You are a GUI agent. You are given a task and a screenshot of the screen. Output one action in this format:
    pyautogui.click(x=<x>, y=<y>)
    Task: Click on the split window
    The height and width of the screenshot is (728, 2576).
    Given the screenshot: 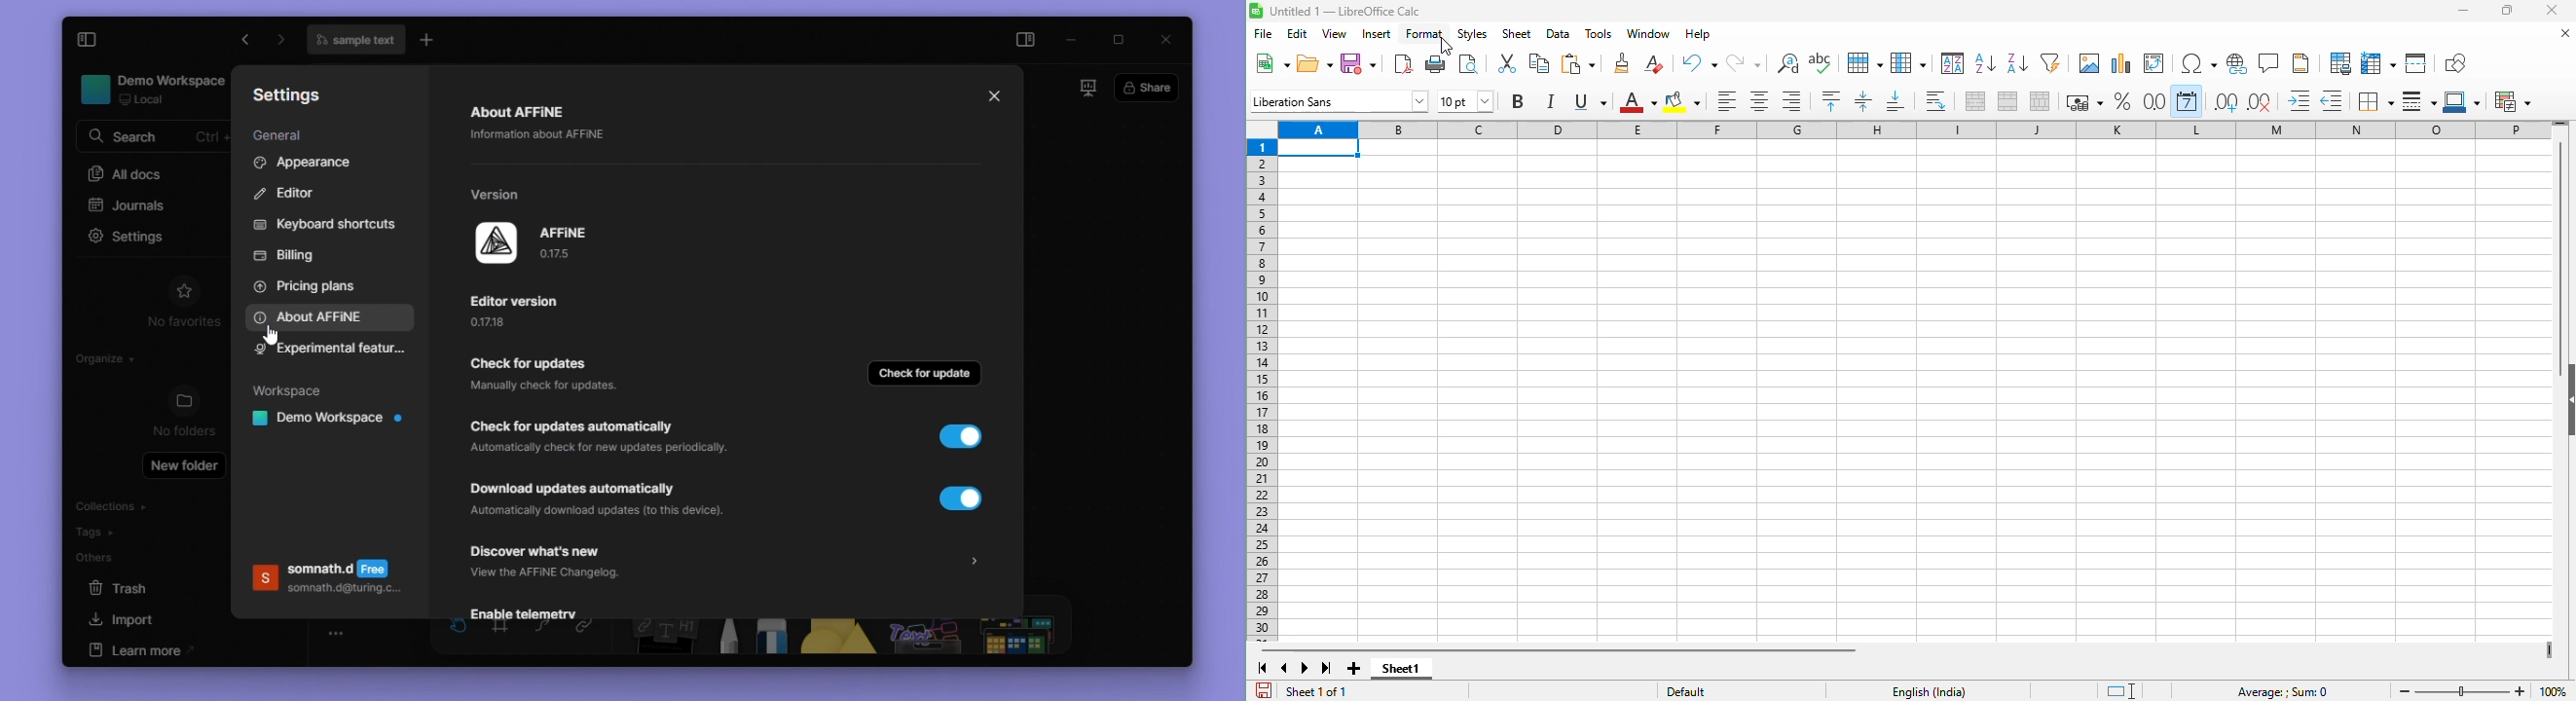 What is the action you would take?
    pyautogui.click(x=2415, y=63)
    